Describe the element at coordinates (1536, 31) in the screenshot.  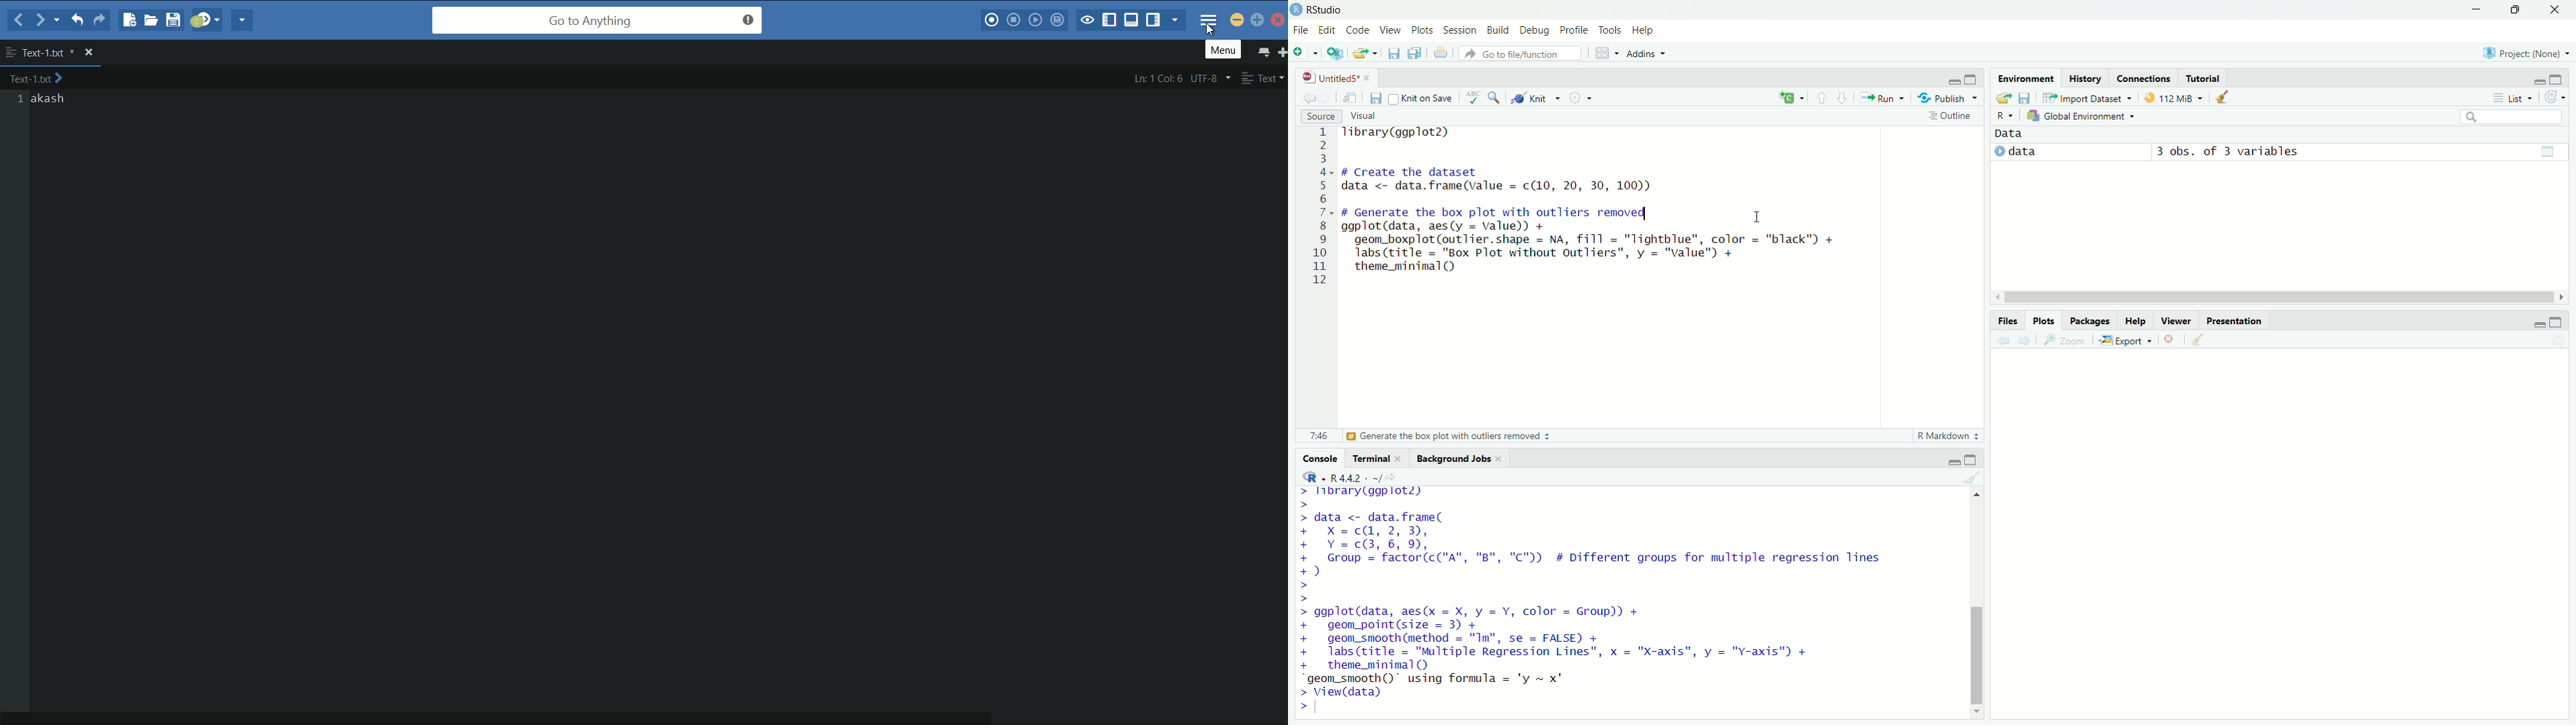
I see `I Debug` at that location.